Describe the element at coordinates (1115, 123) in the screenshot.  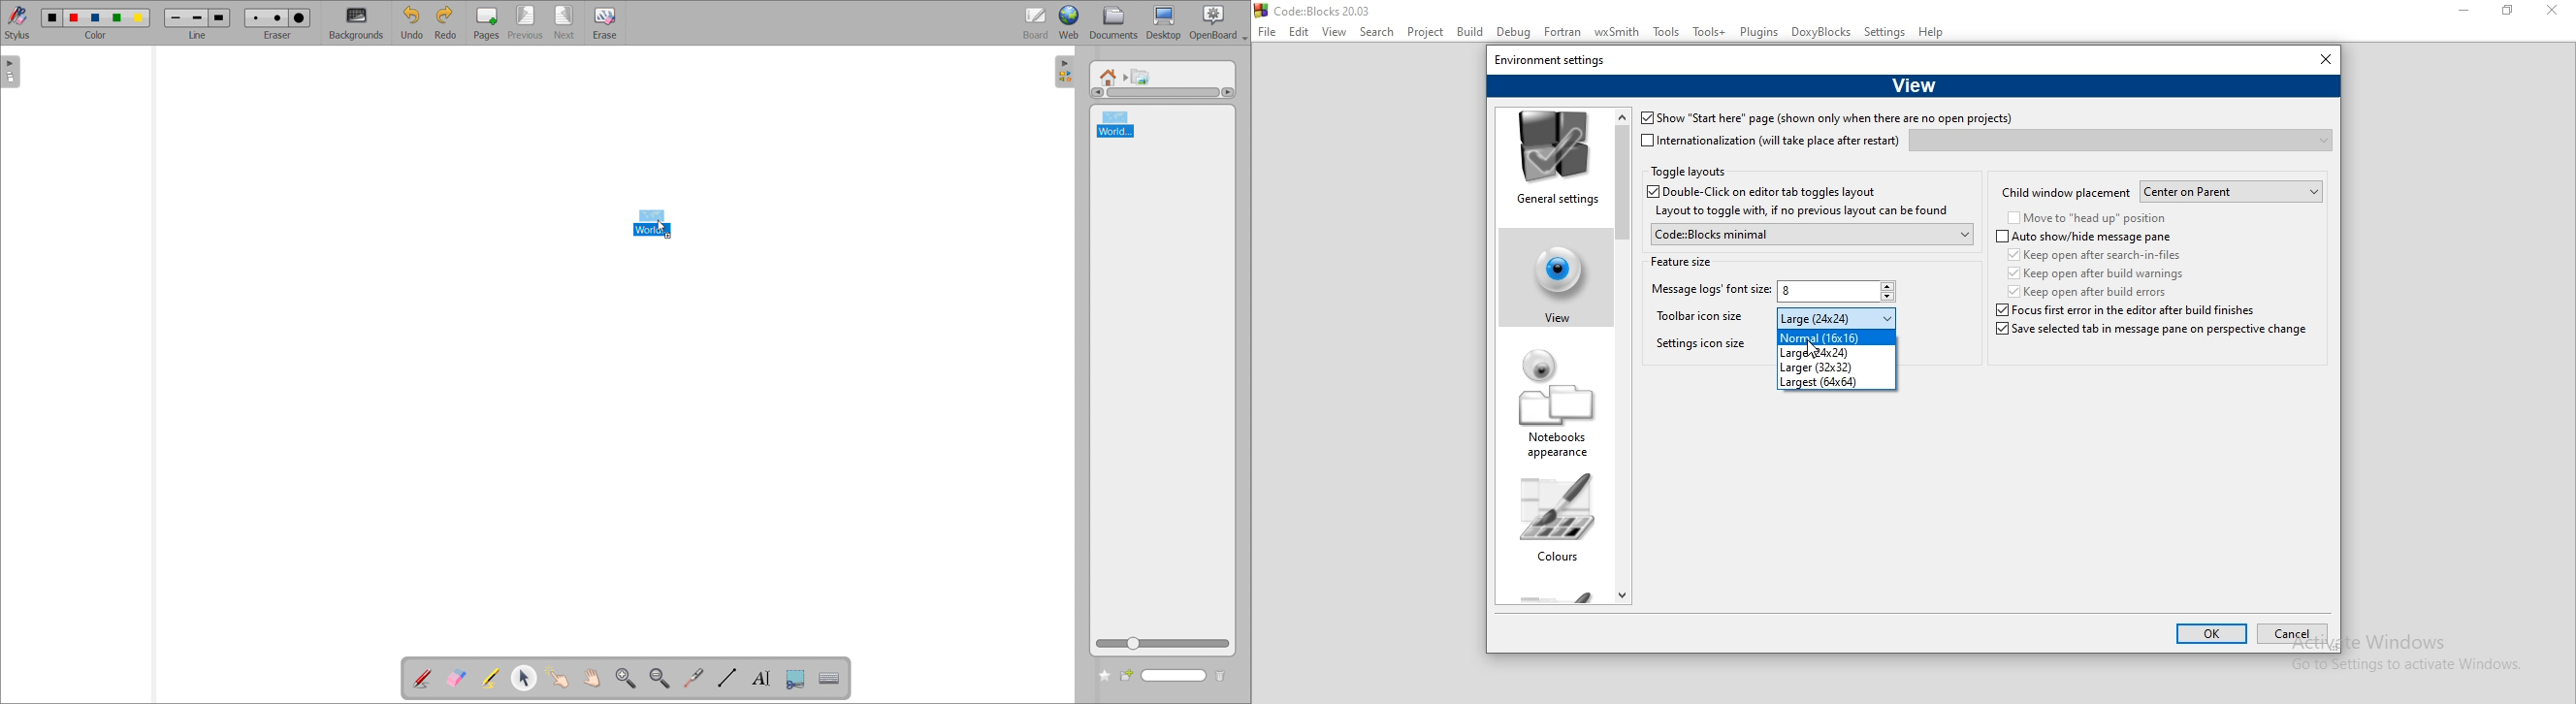
I see `world` at that location.